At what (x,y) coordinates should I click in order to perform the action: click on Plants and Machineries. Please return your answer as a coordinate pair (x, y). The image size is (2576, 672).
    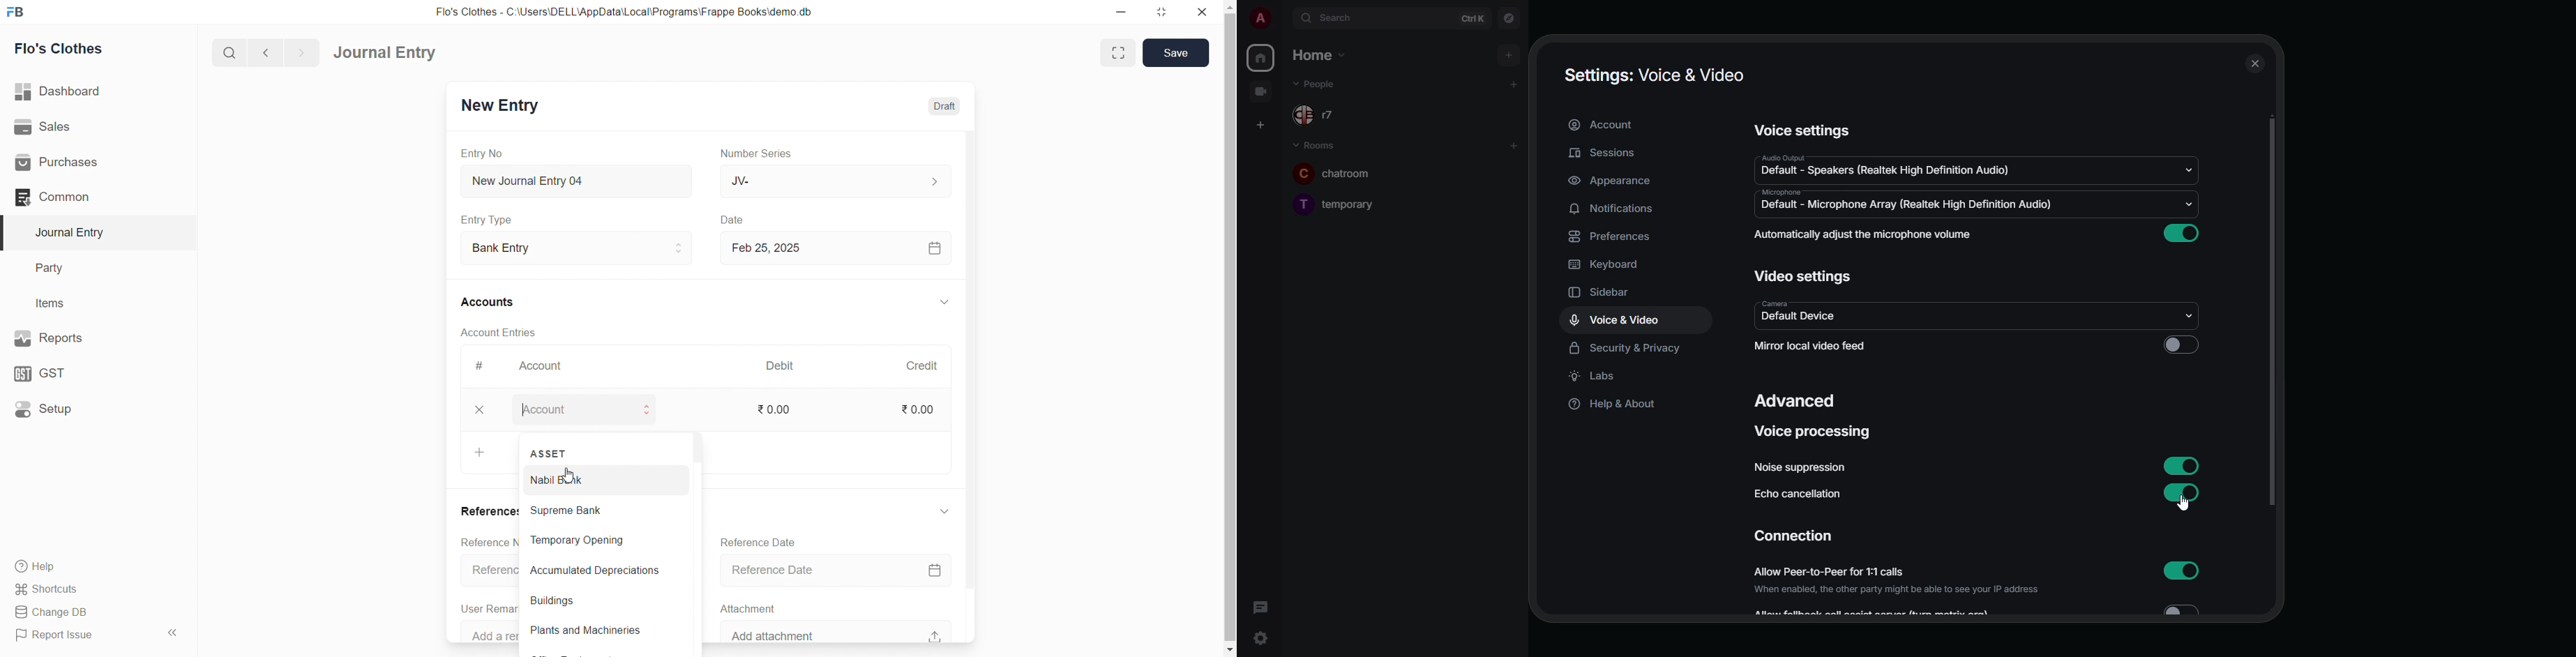
    Looking at the image, I should click on (595, 630).